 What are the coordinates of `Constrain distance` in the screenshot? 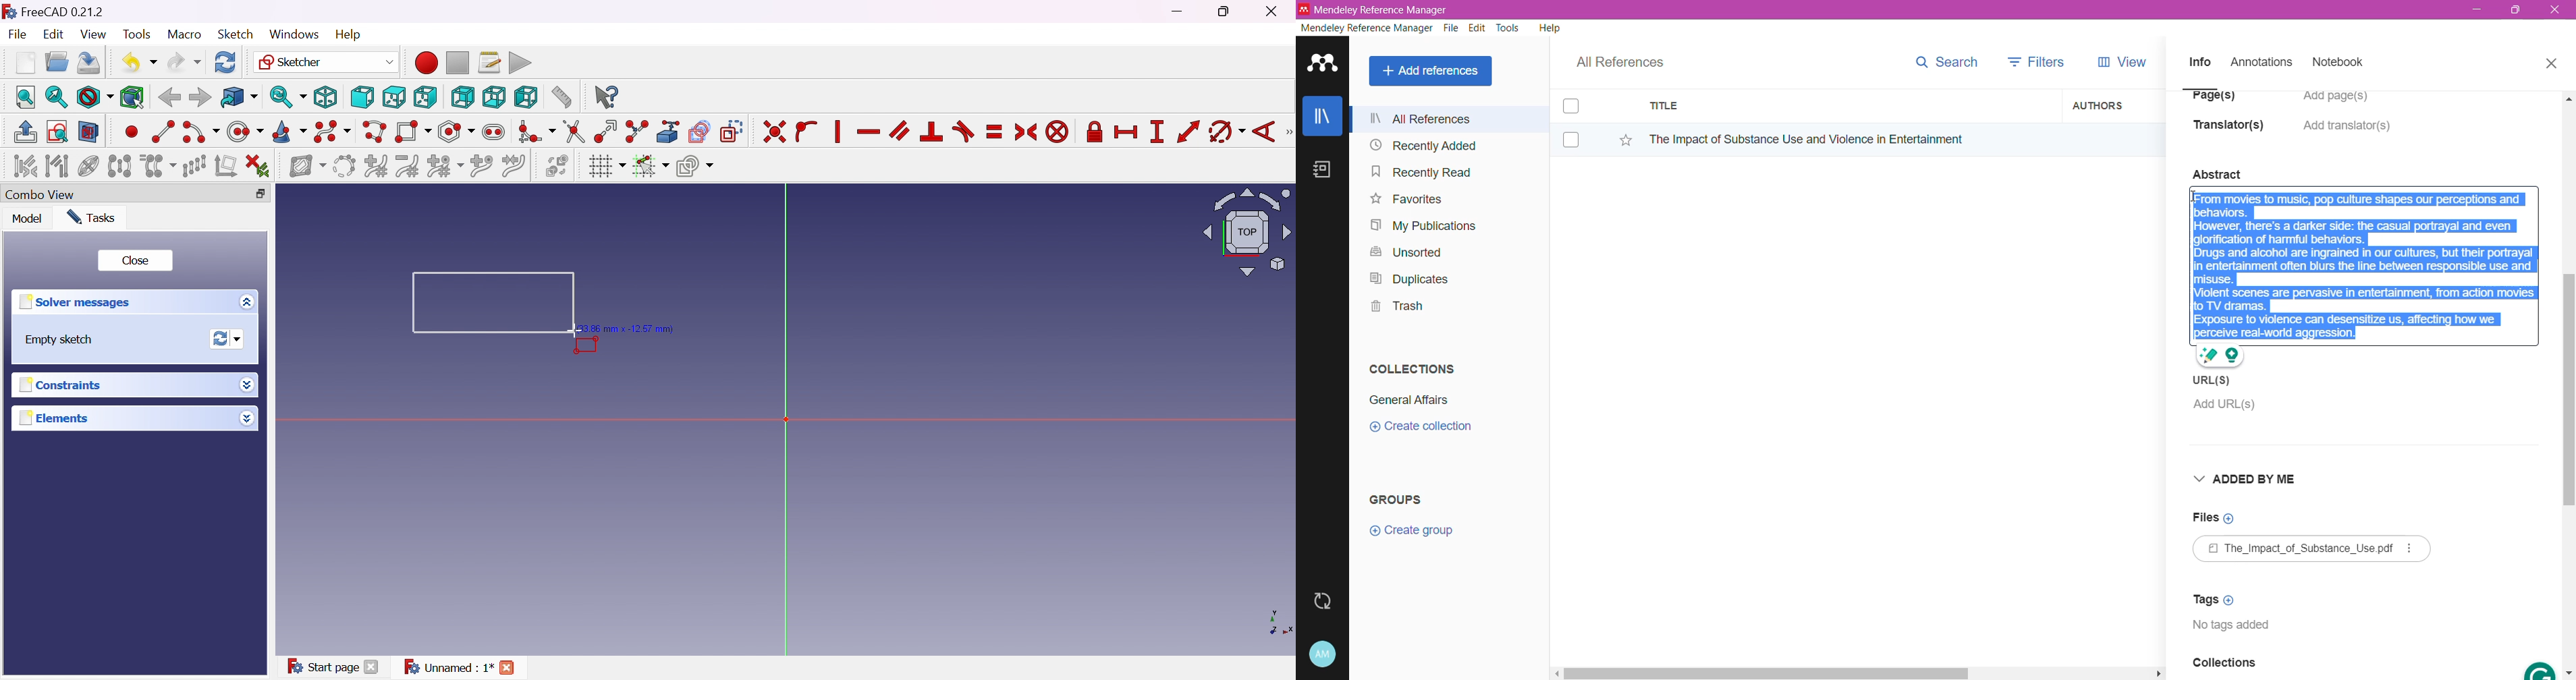 It's located at (1188, 132).